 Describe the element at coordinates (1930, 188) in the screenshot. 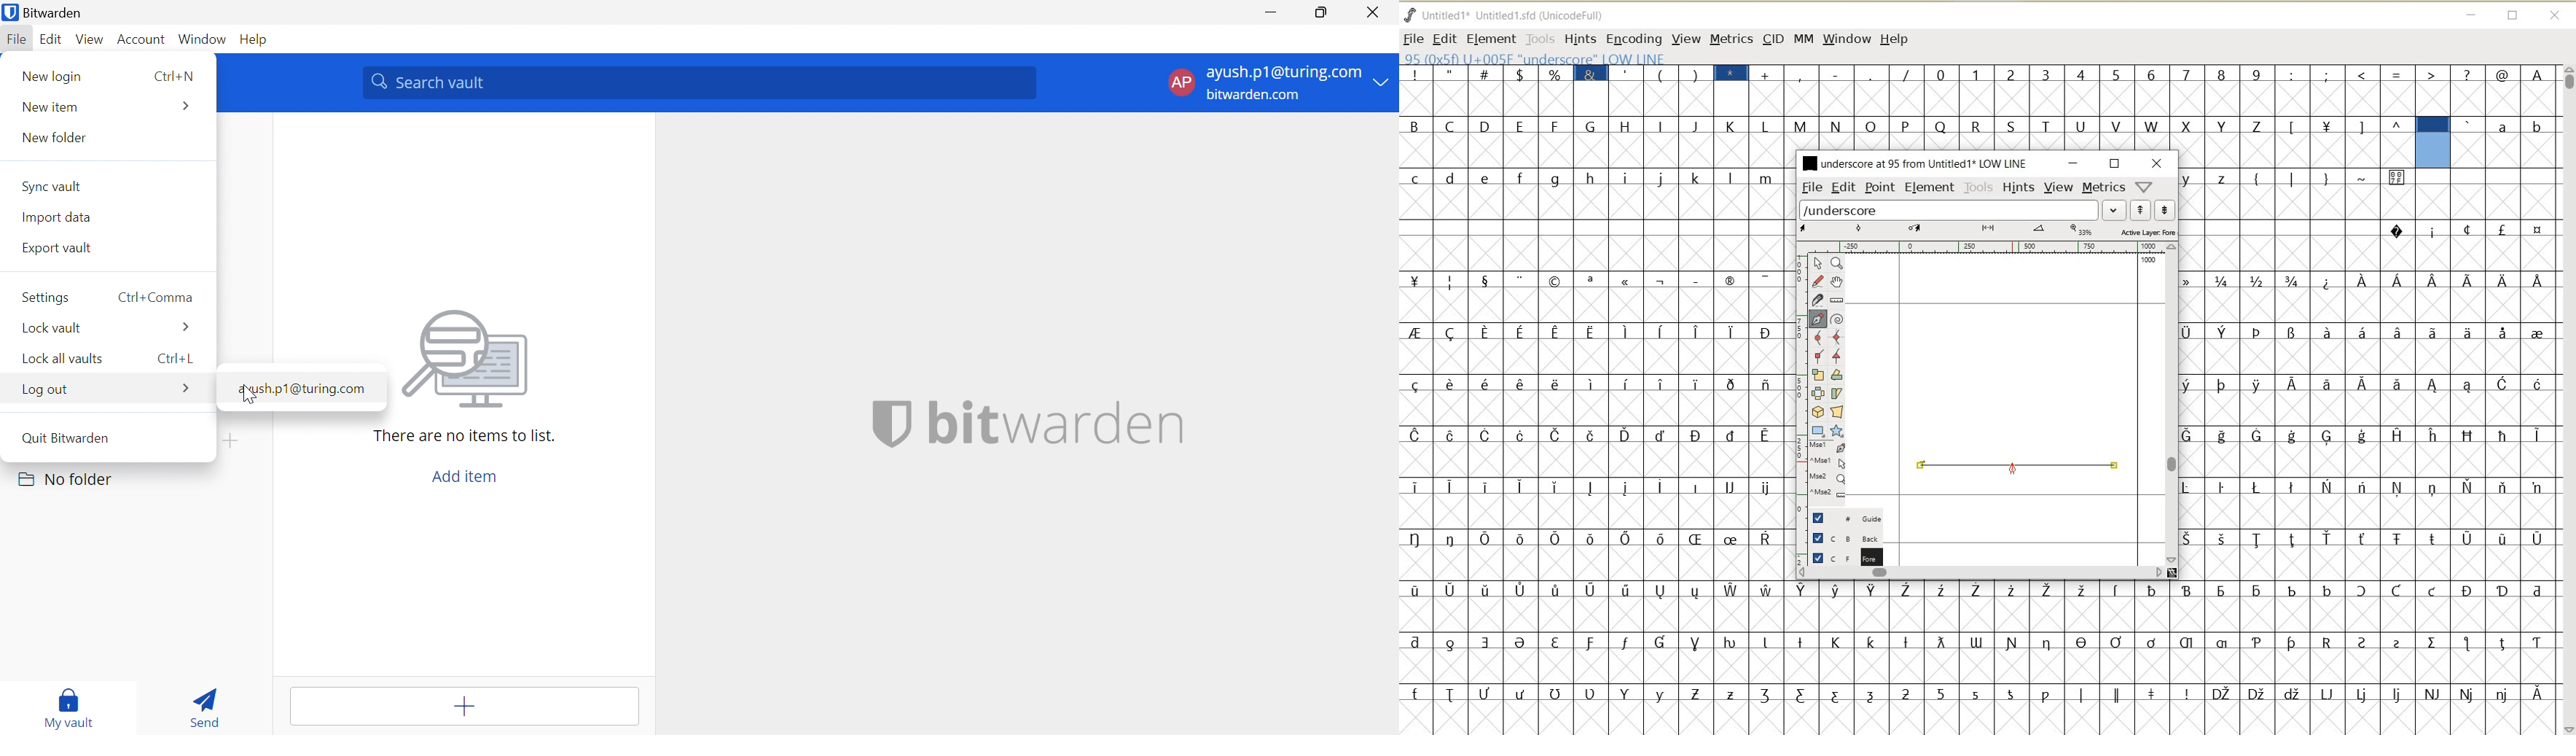

I see `ELEMENT` at that location.